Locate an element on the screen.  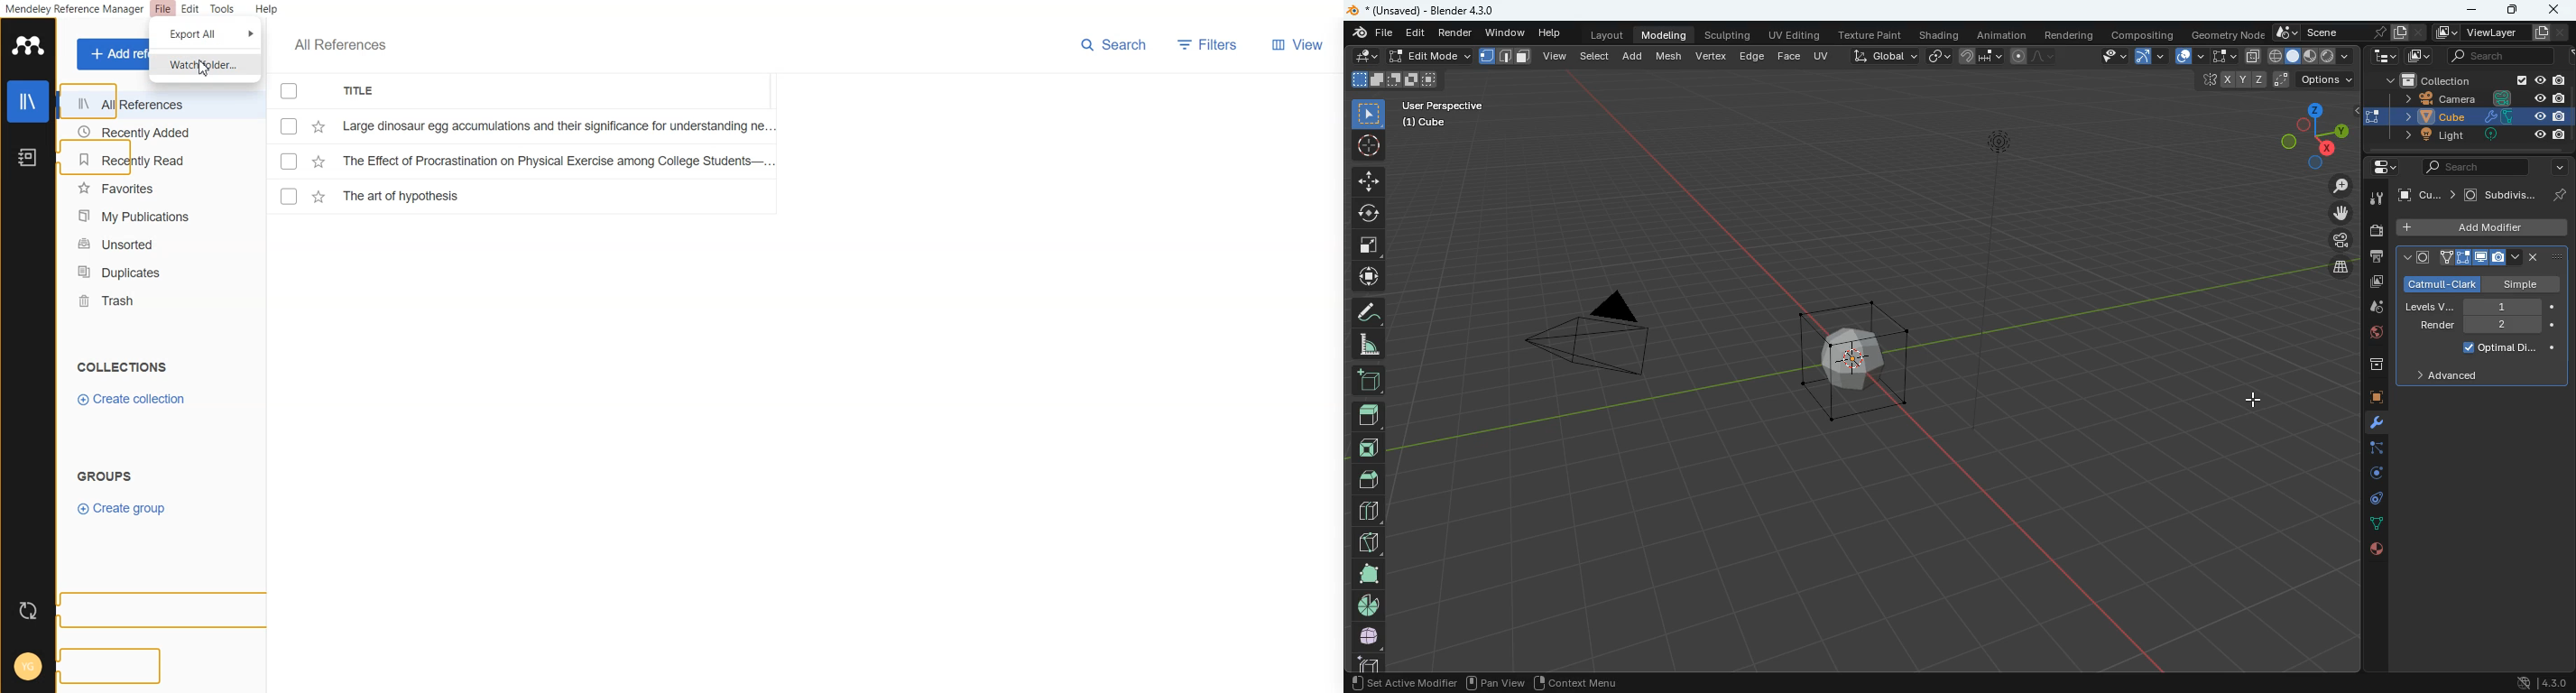
modeling is located at coordinates (1669, 34).